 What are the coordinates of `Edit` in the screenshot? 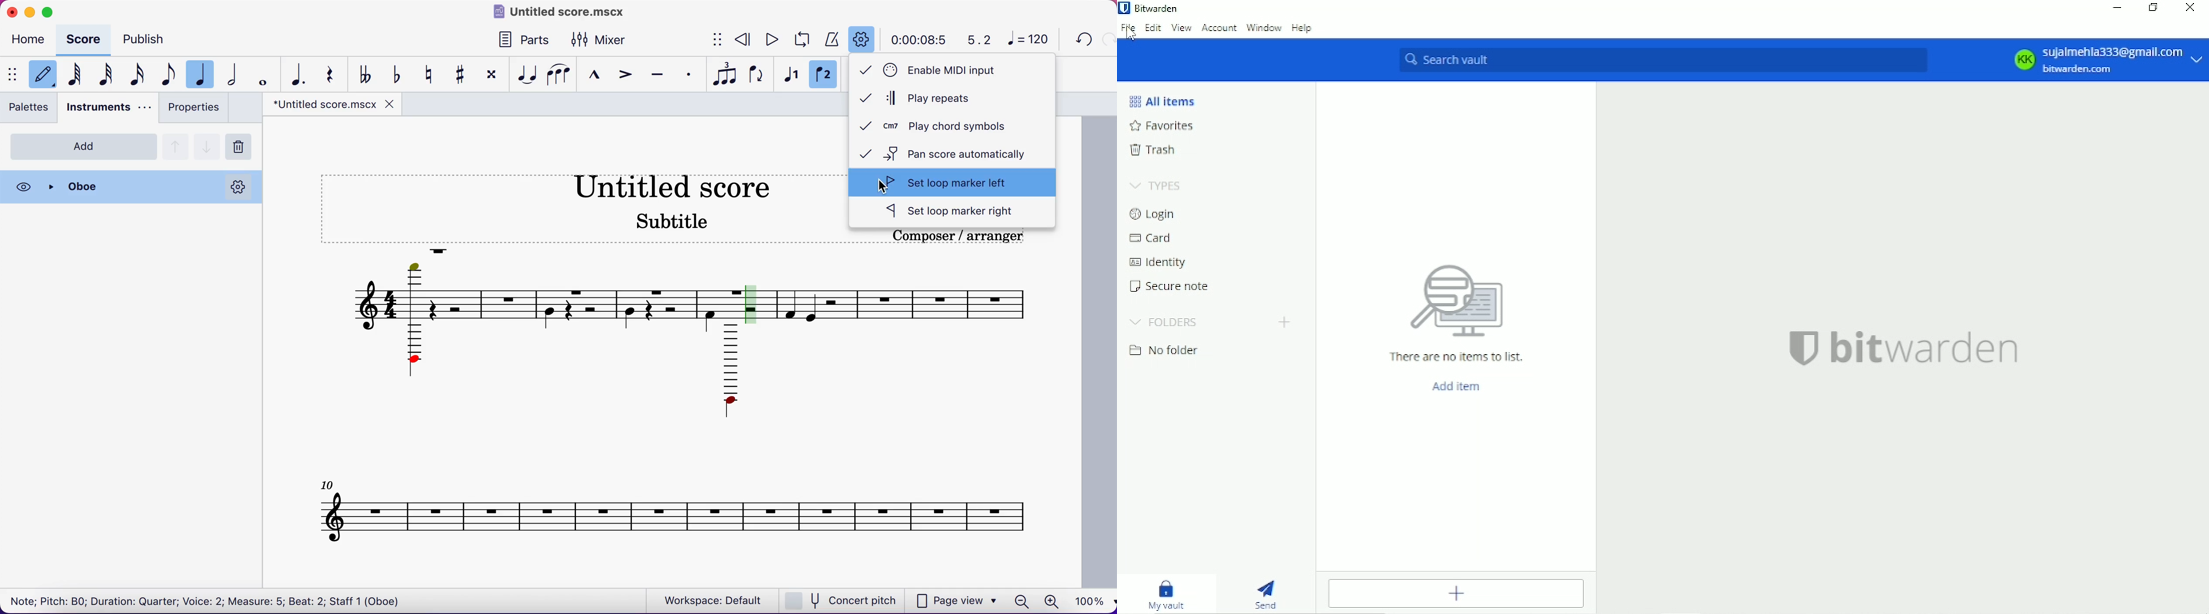 It's located at (1151, 29).